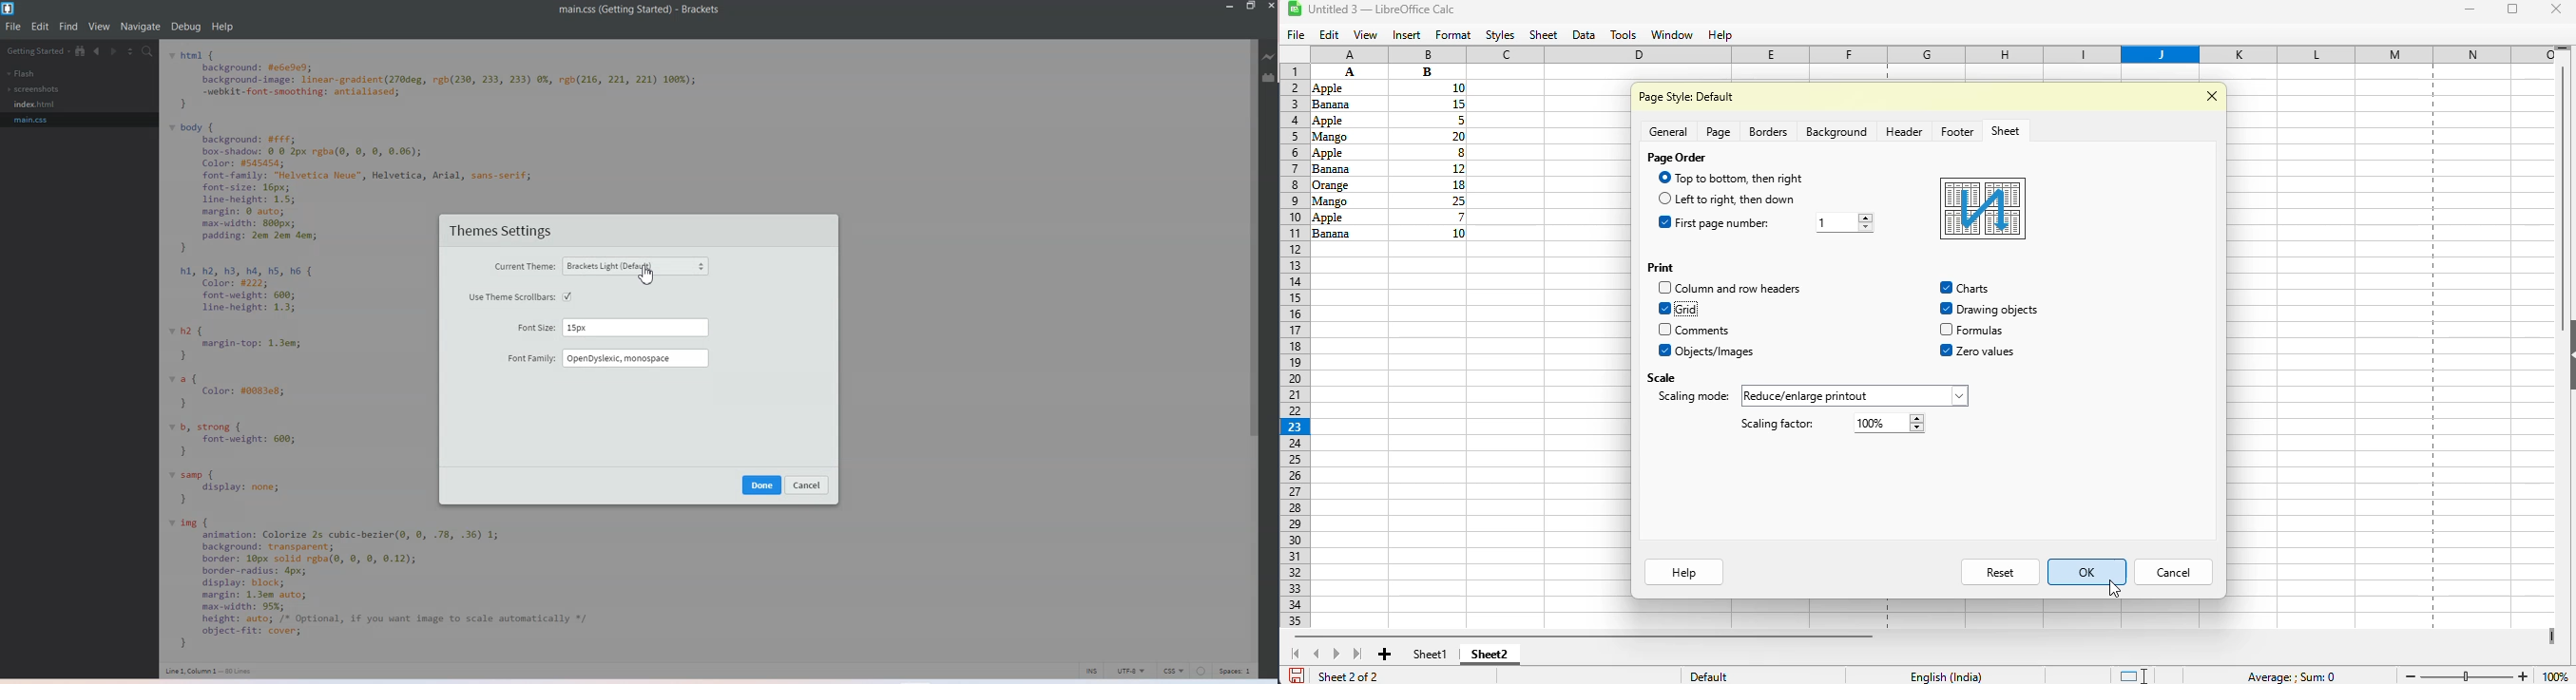 This screenshot has width=2576, height=700. I want to click on Minimize, so click(1228, 7).